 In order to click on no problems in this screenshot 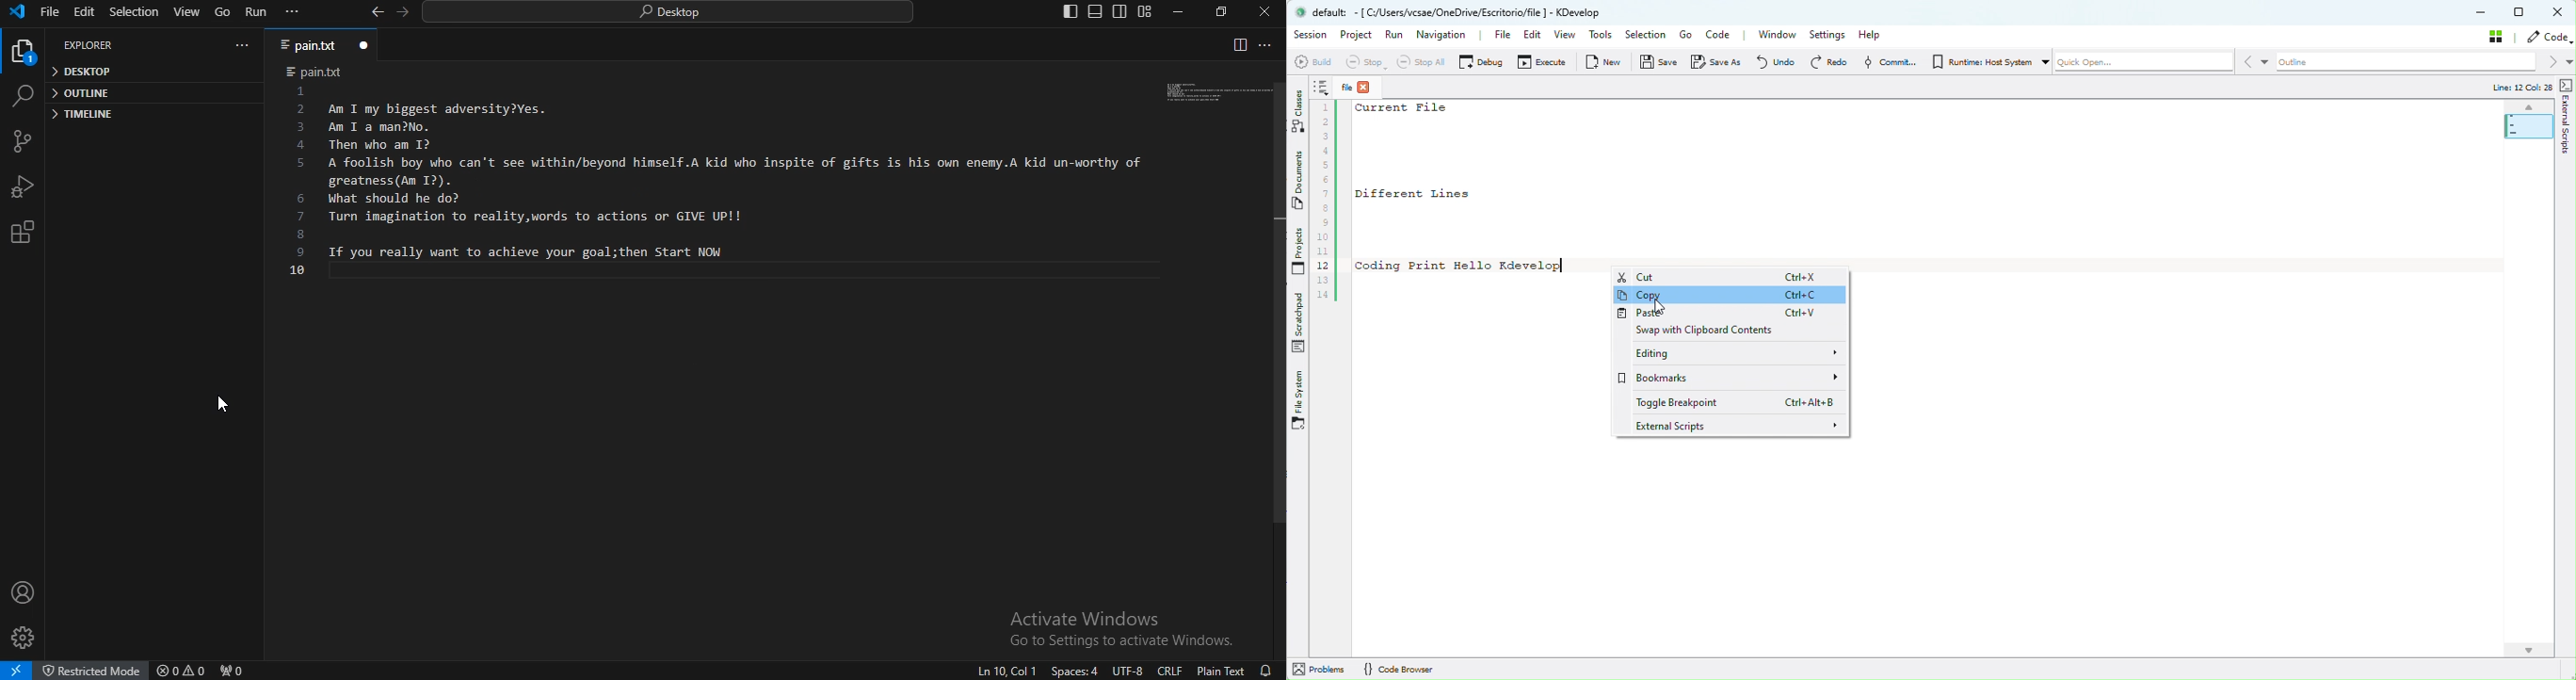, I will do `click(180, 671)`.